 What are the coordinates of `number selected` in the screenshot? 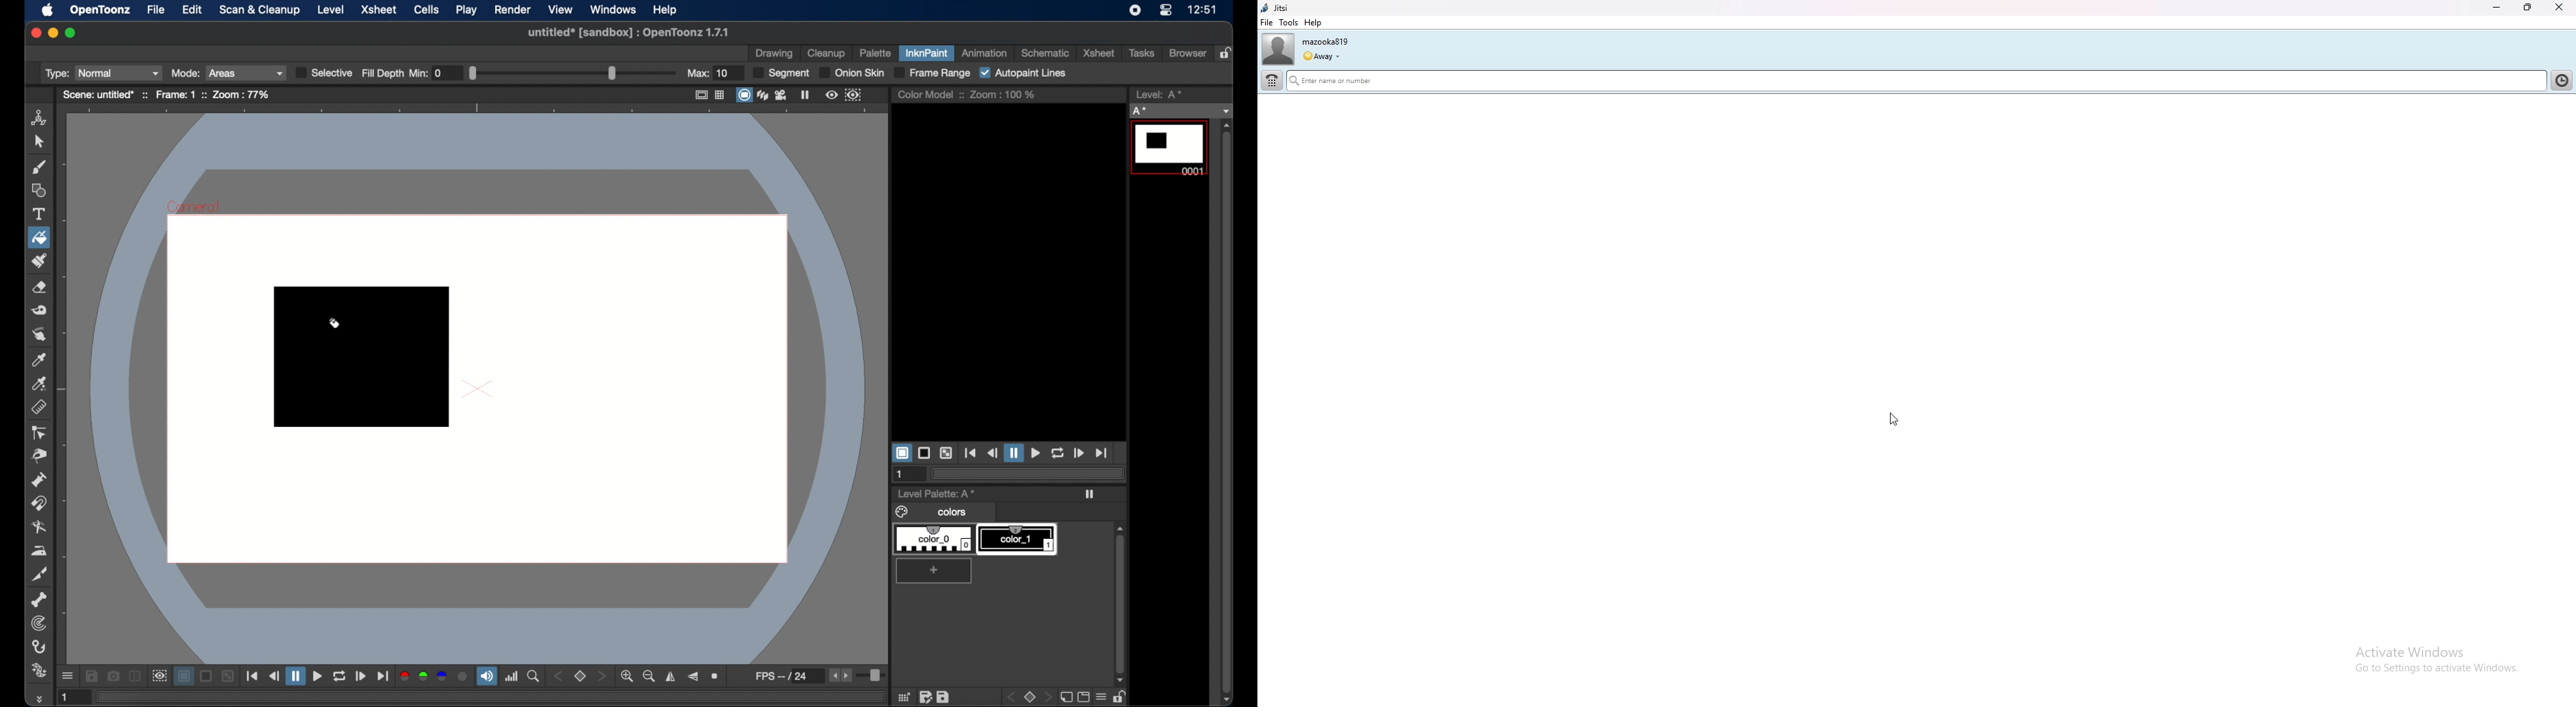 It's located at (2564, 102).